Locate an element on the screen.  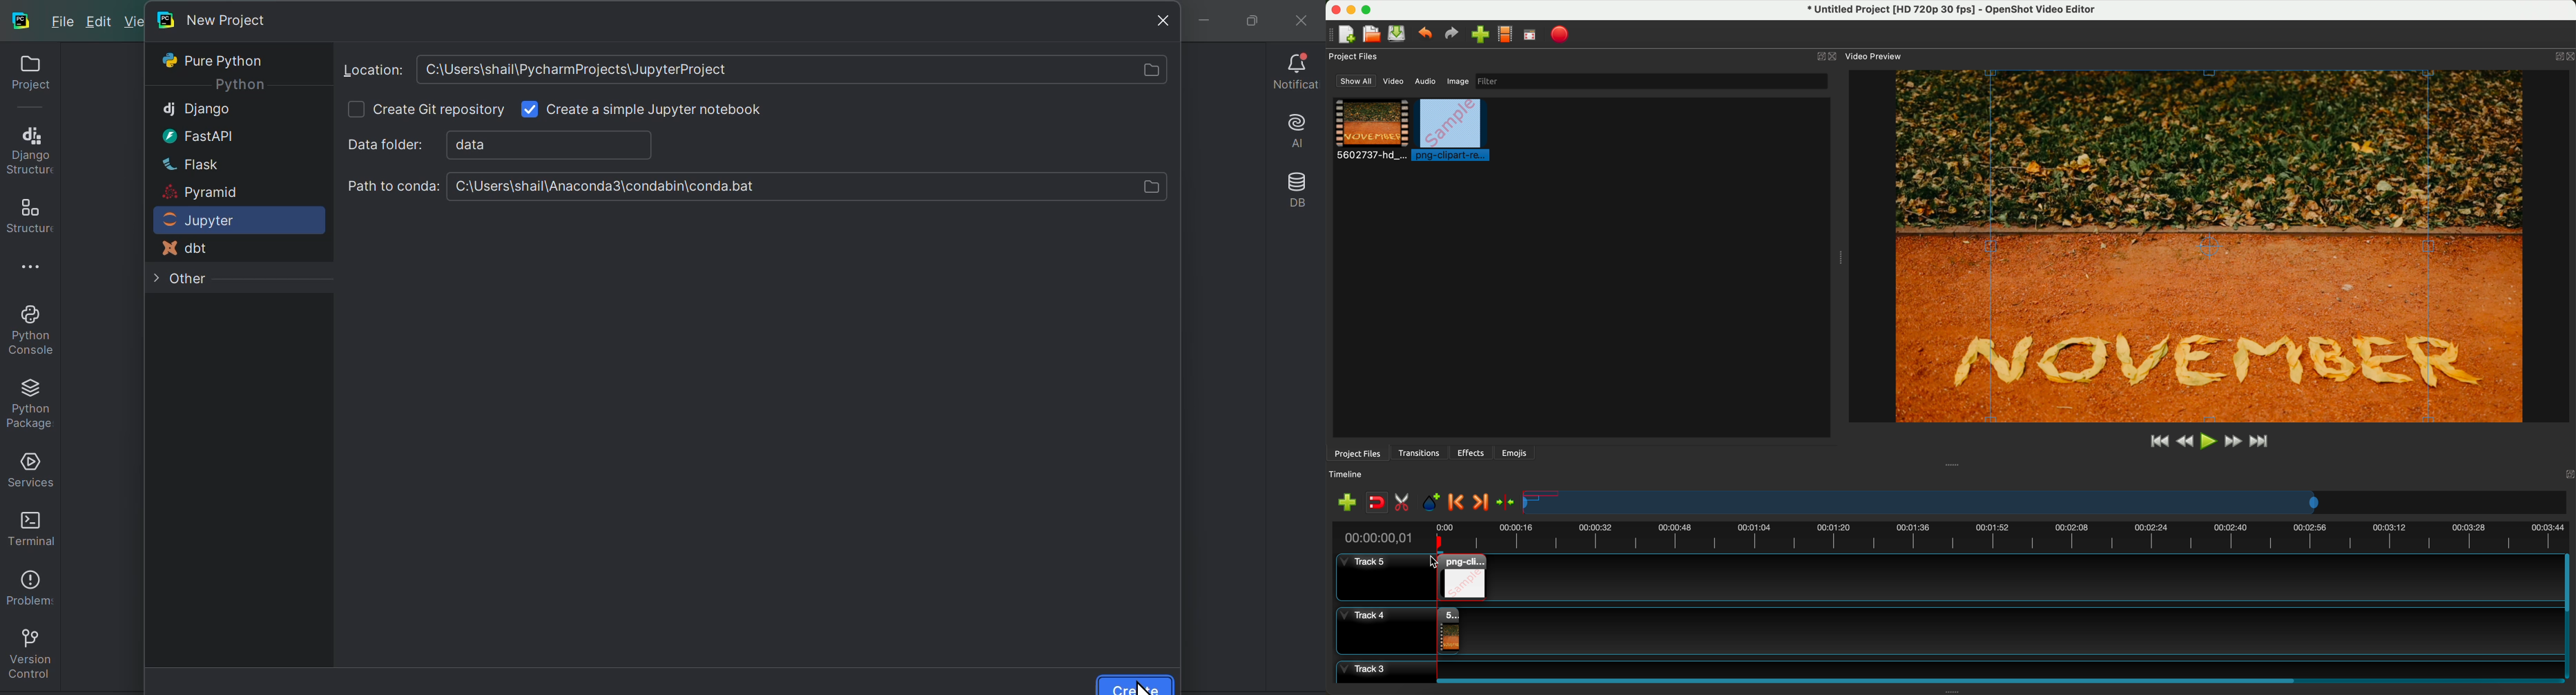
Window Expanding is located at coordinates (1953, 464).